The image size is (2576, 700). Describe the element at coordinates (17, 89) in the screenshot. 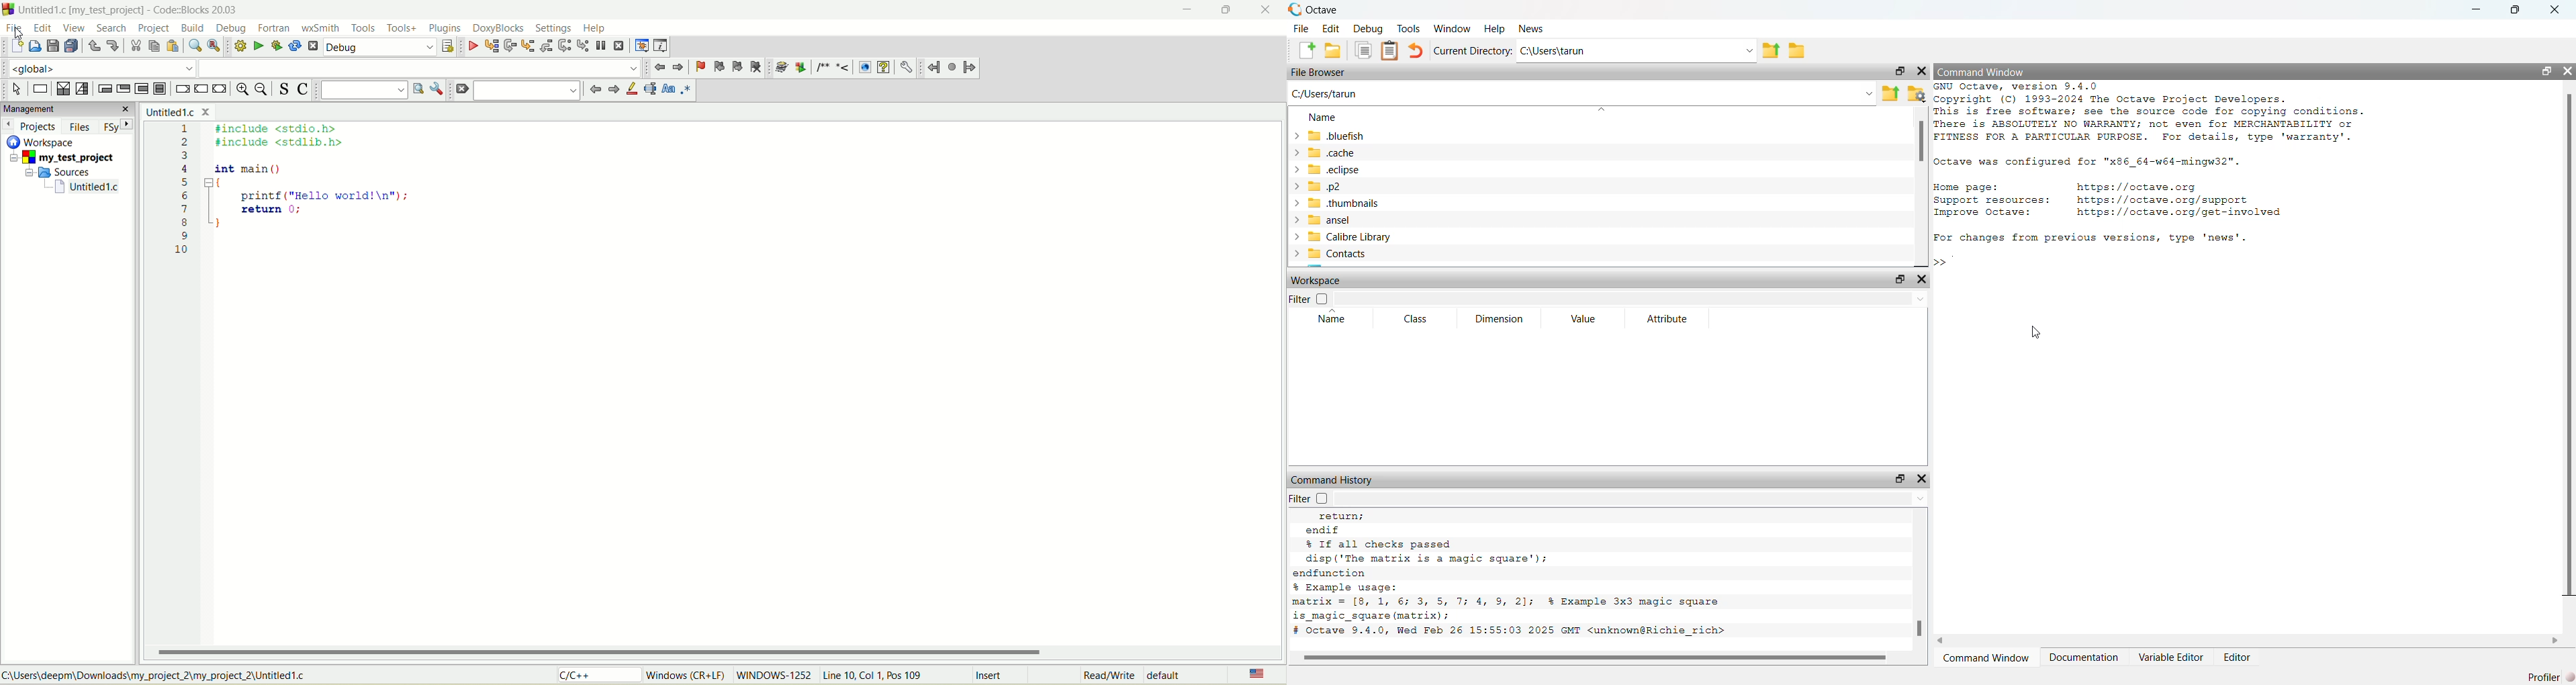

I see `select` at that location.